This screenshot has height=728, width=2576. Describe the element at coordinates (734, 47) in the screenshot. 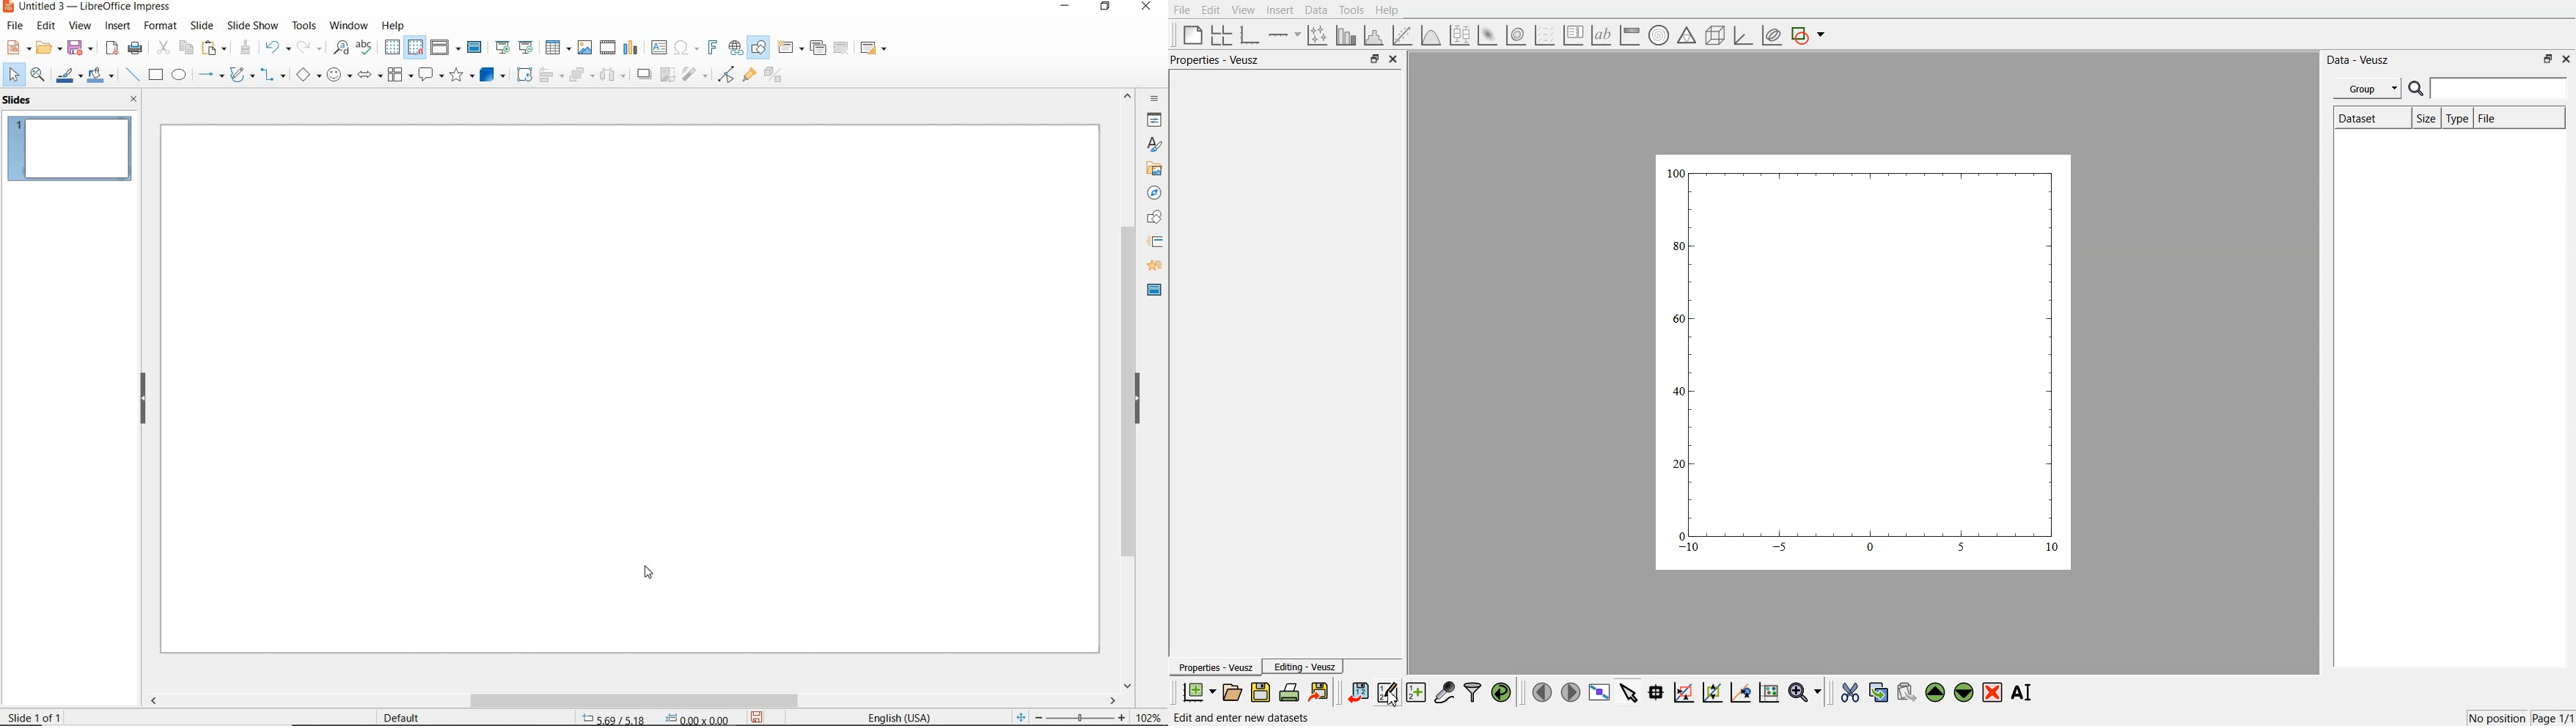

I see `INSERT HYPERLINK` at that location.